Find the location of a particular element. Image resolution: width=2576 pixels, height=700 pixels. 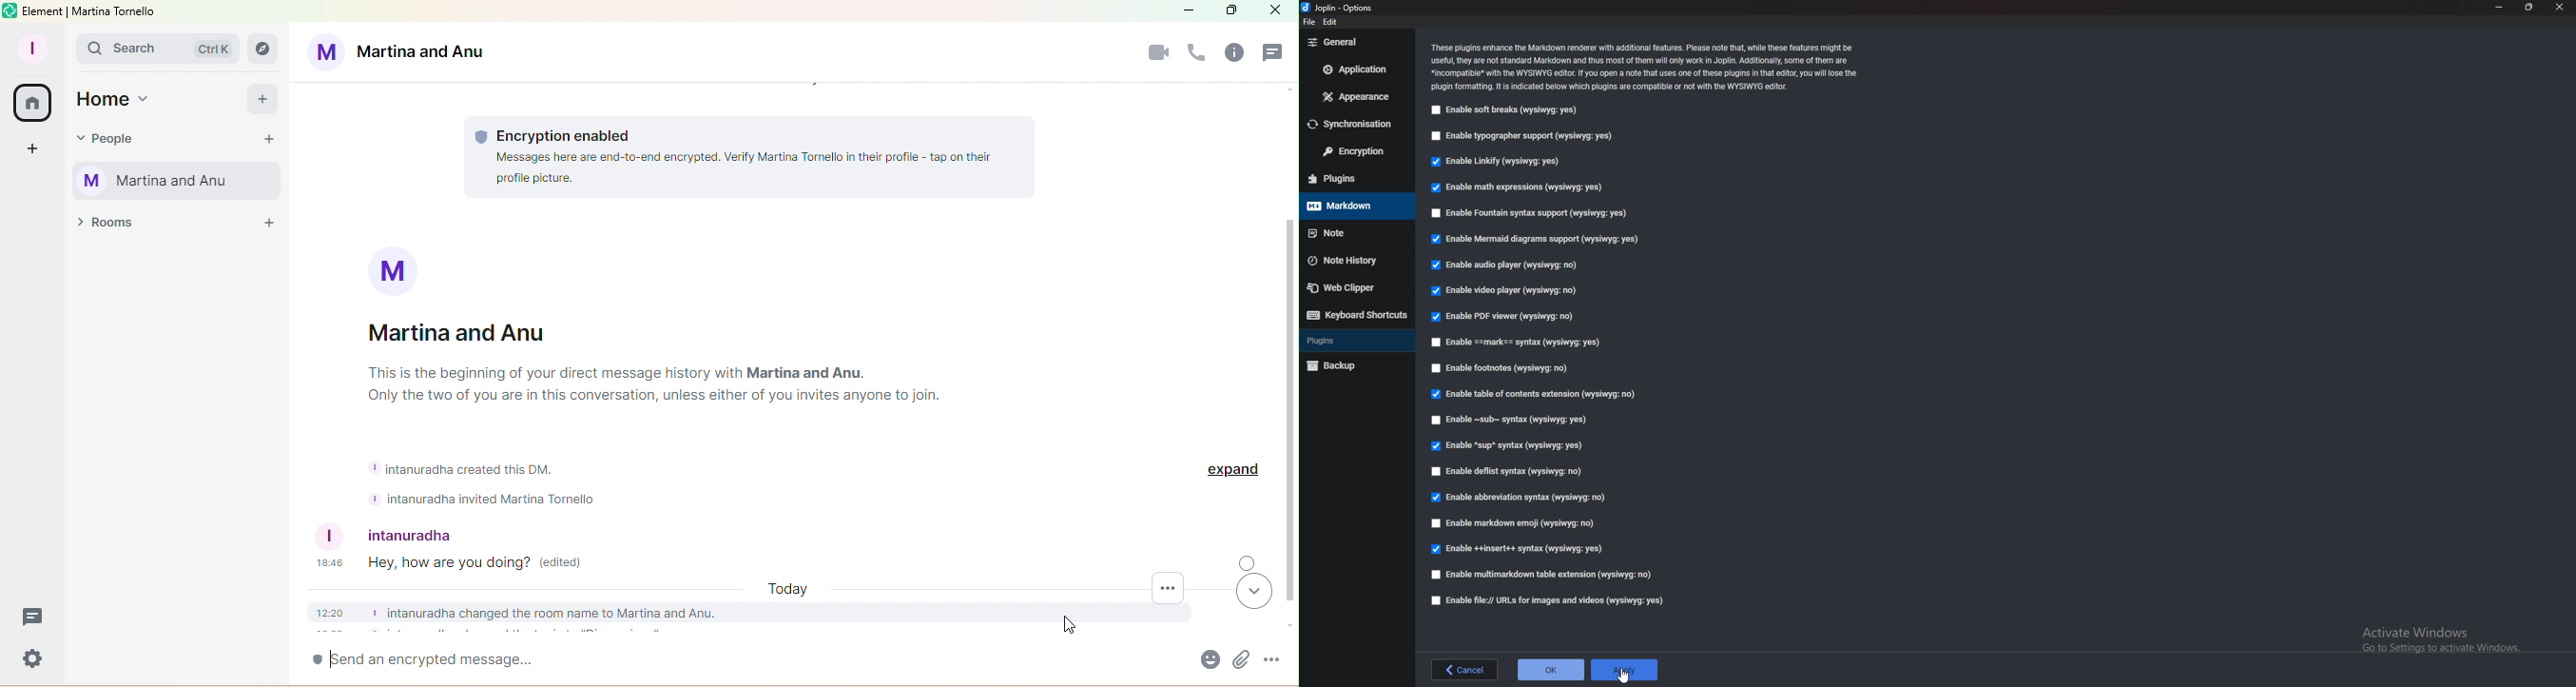

Activate Windows
Go to Settings to activate Windows. is located at coordinates (2435, 637).